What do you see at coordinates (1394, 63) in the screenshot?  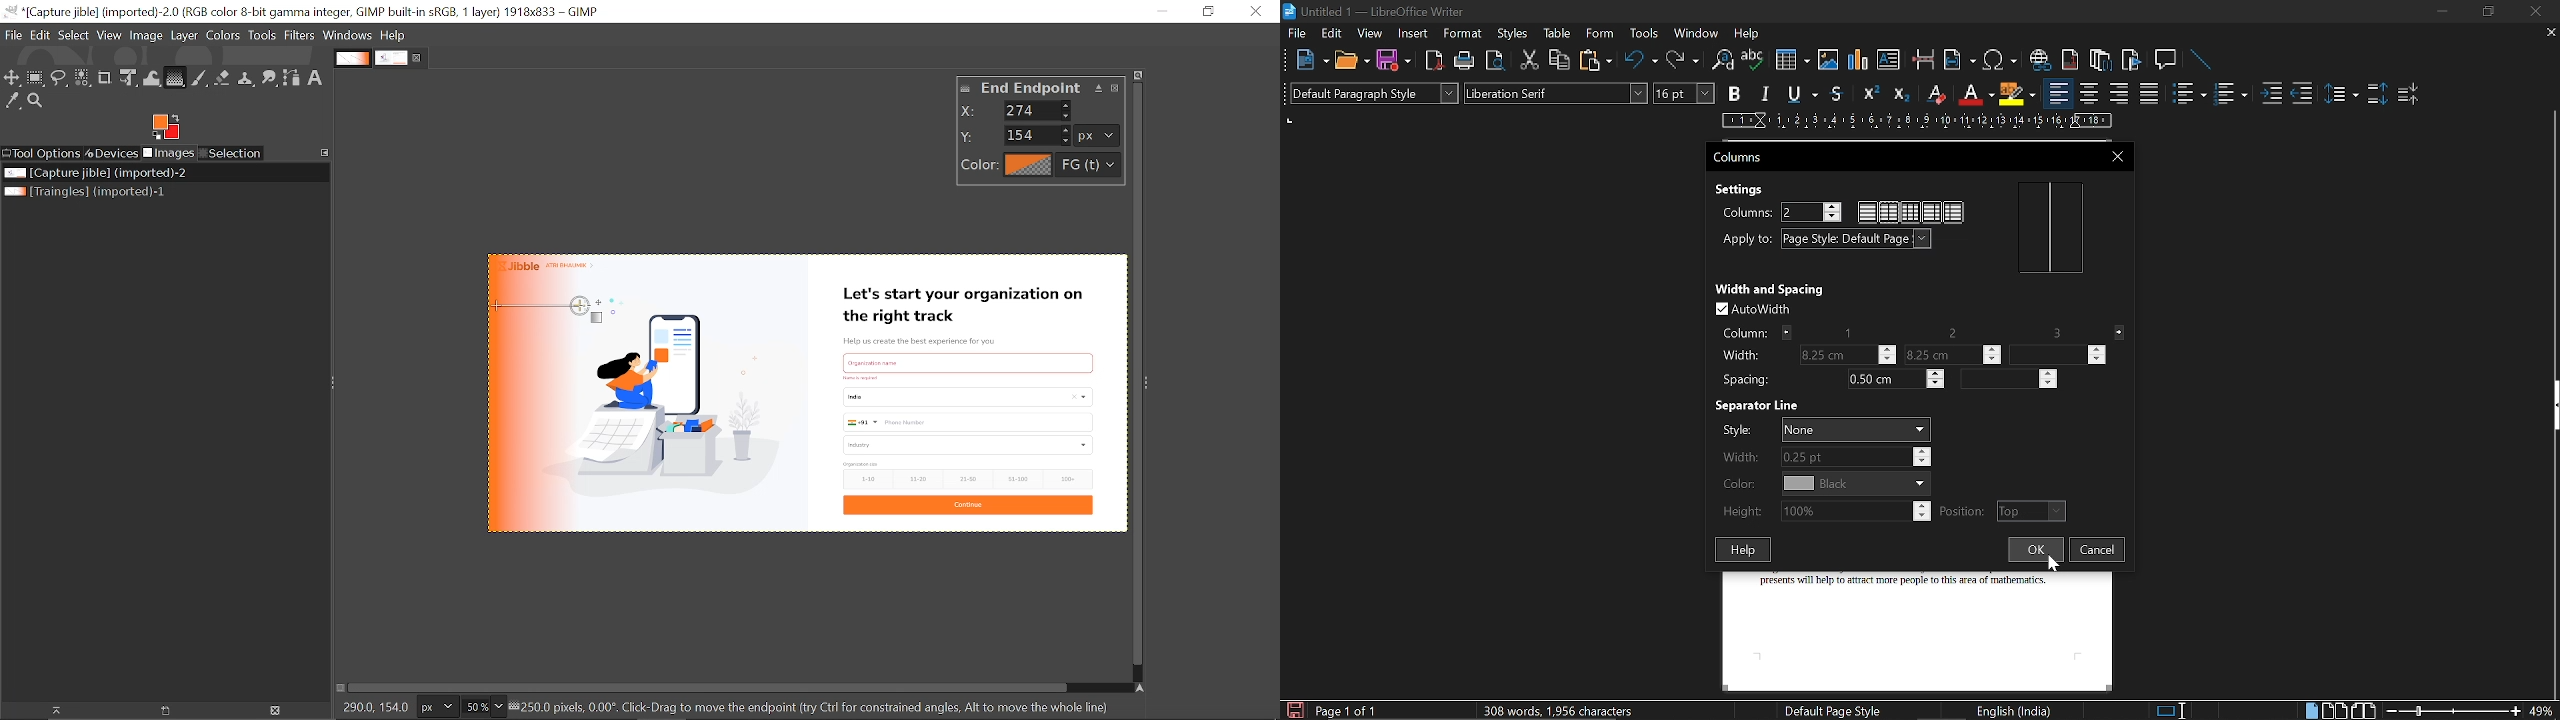 I see `Save` at bounding box center [1394, 63].